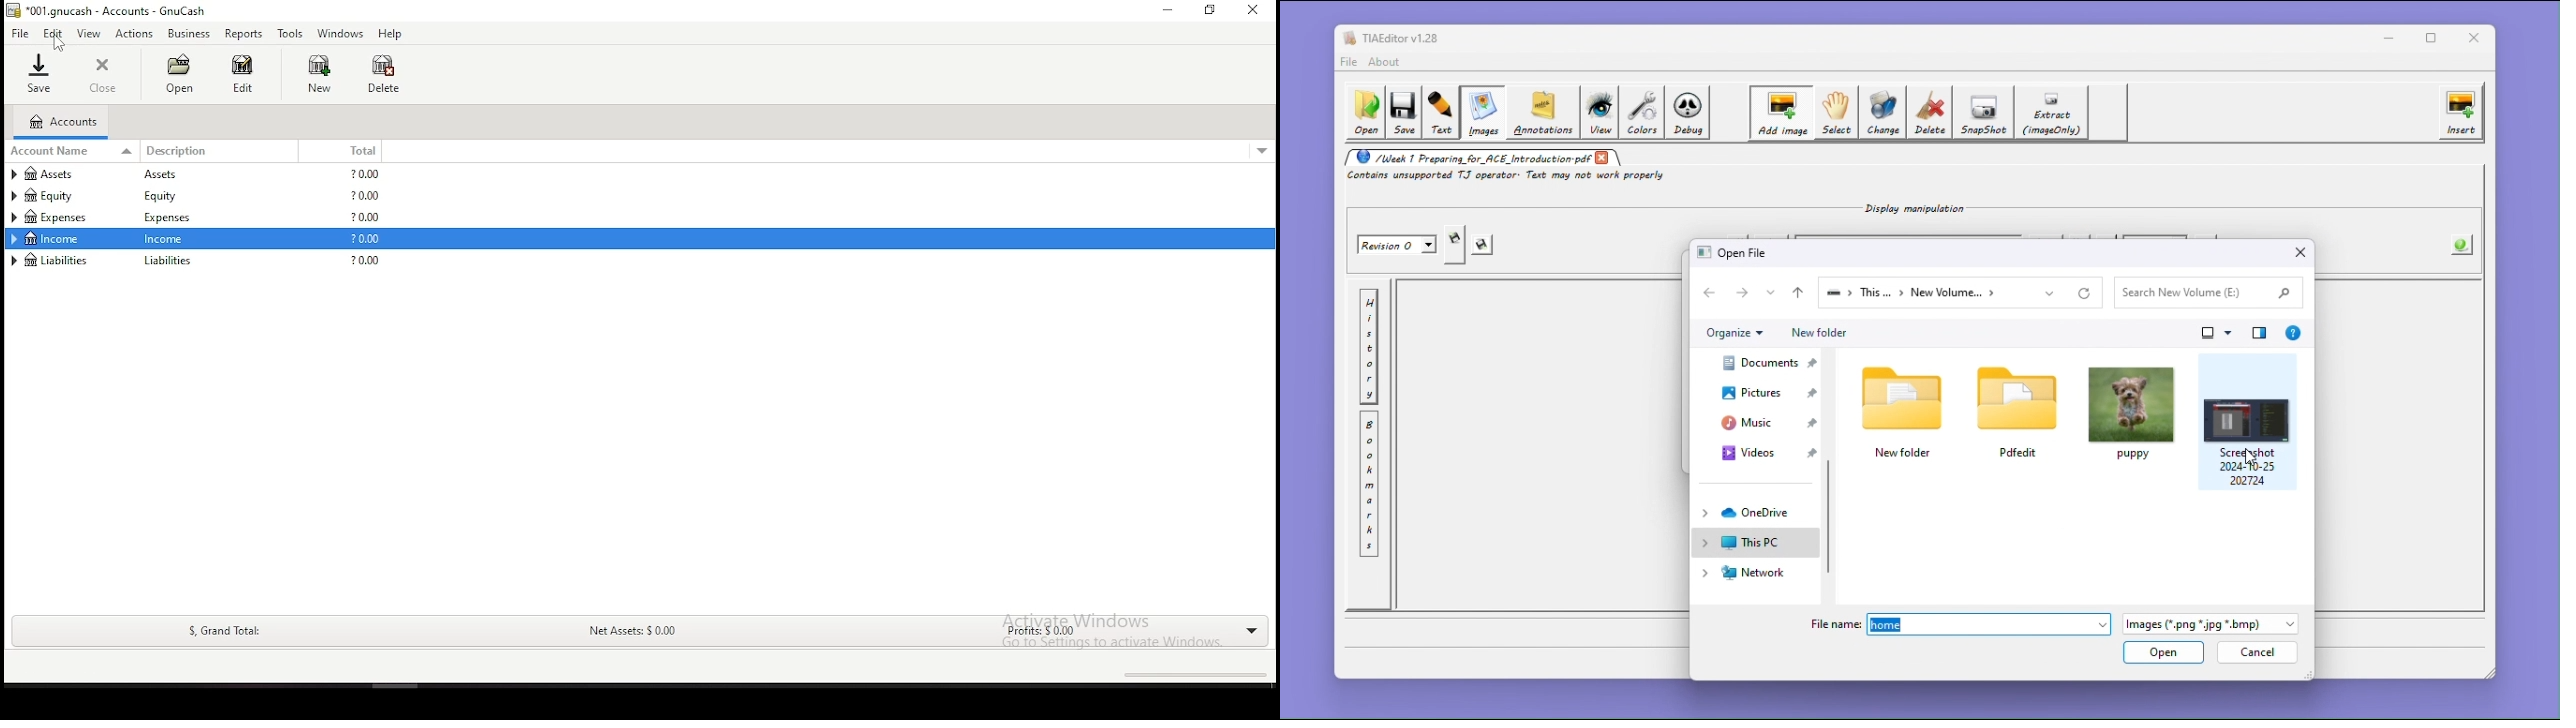 The image size is (2576, 728). I want to click on minimize, so click(1165, 10).